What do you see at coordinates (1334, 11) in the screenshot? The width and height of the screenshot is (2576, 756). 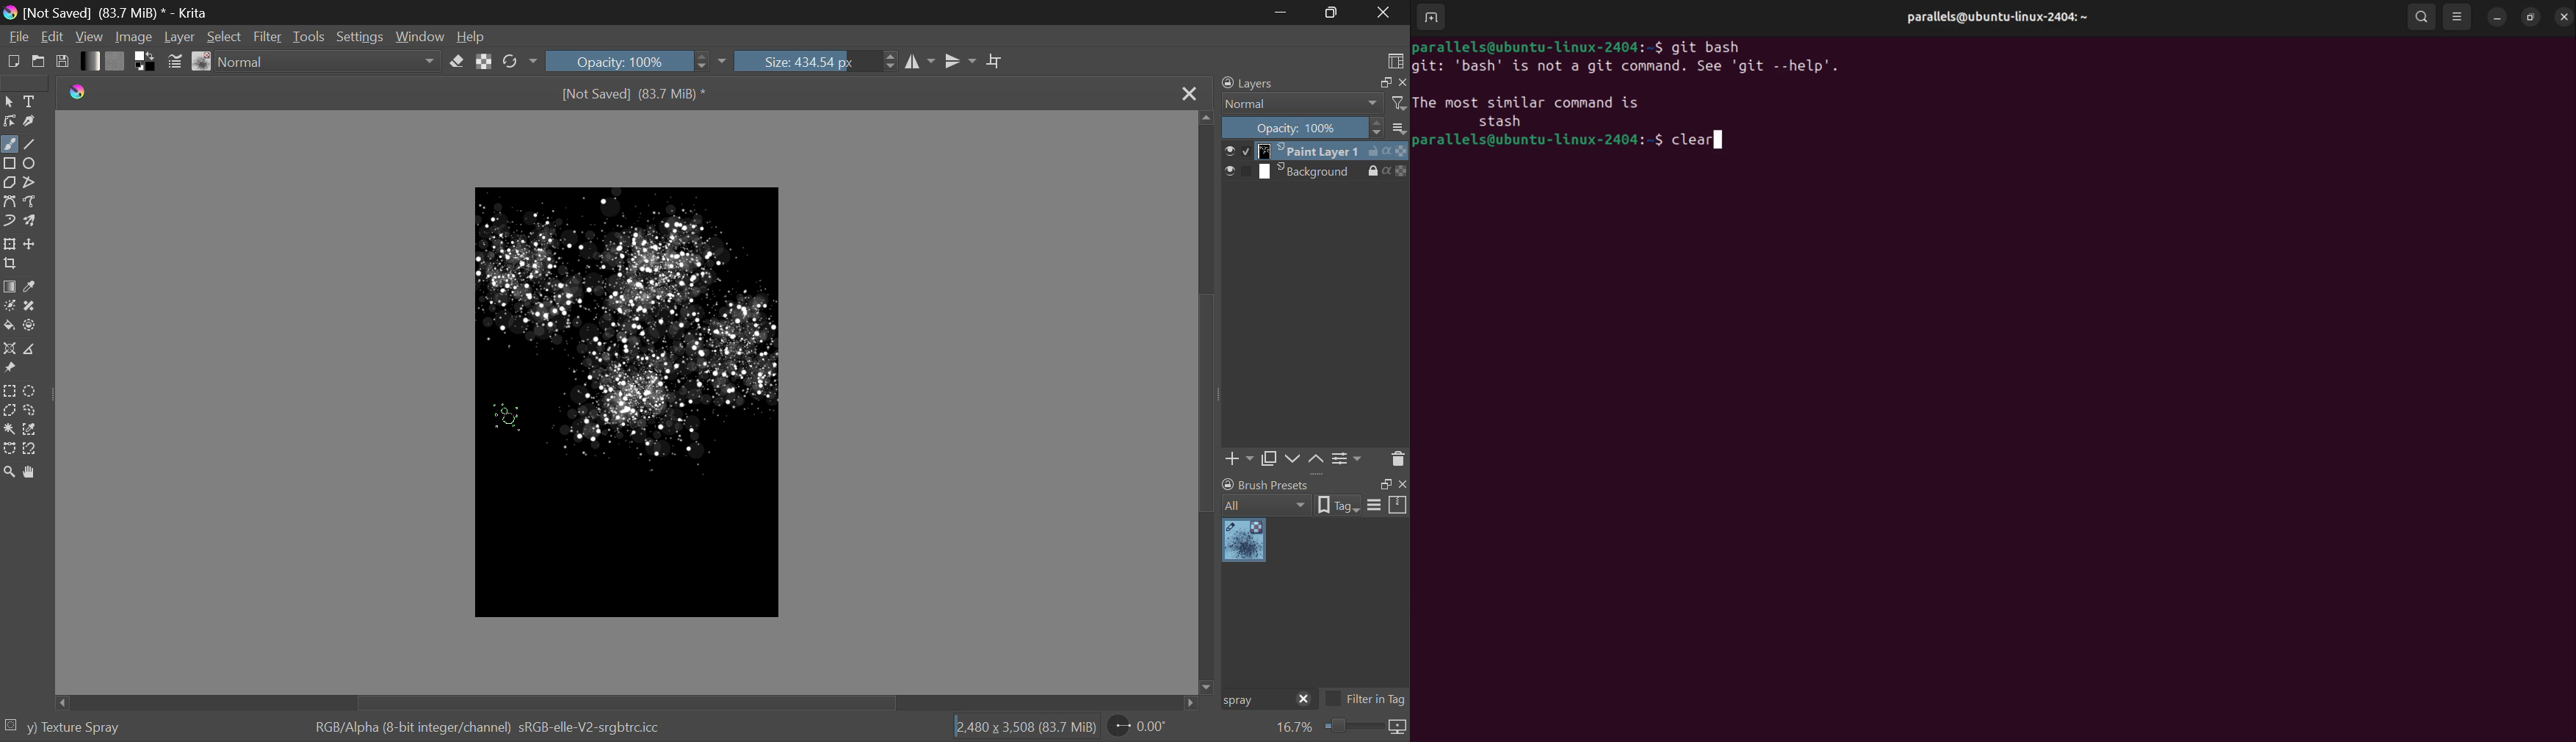 I see `Minimize` at bounding box center [1334, 11].